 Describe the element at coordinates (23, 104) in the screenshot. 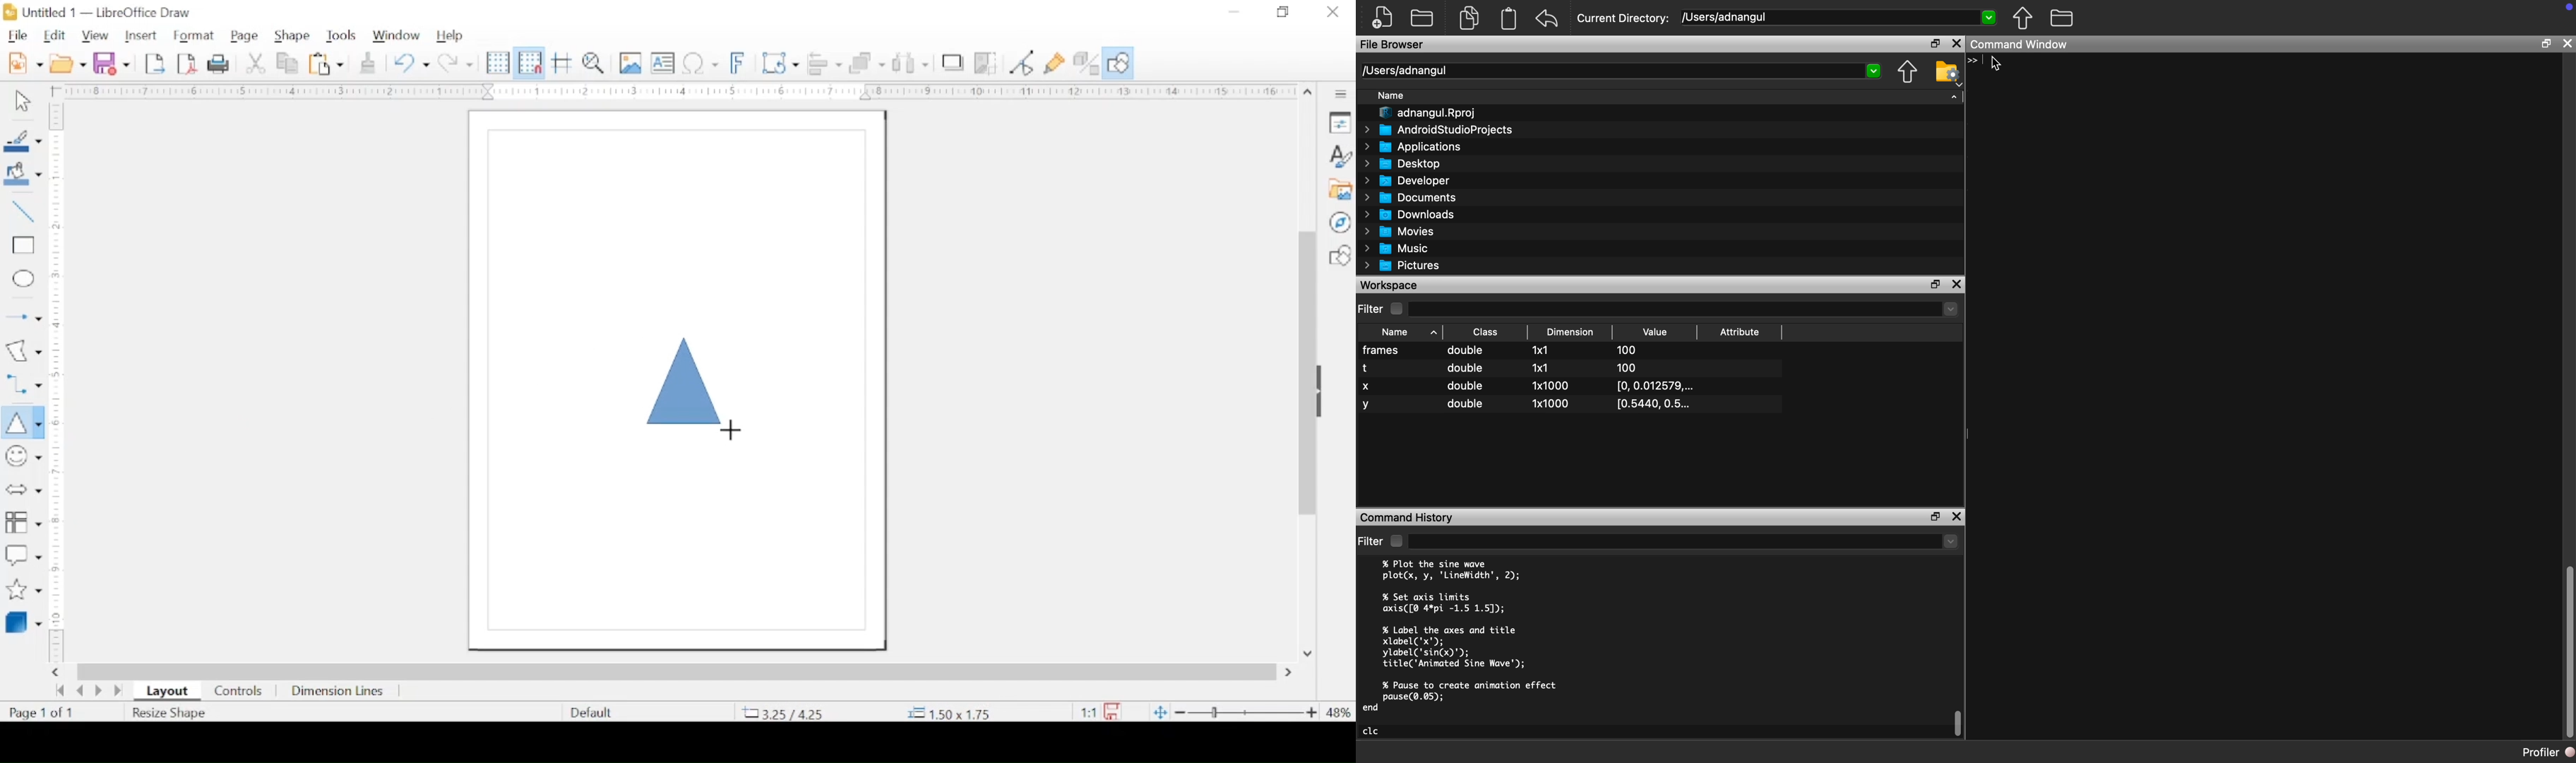

I see `select` at that location.